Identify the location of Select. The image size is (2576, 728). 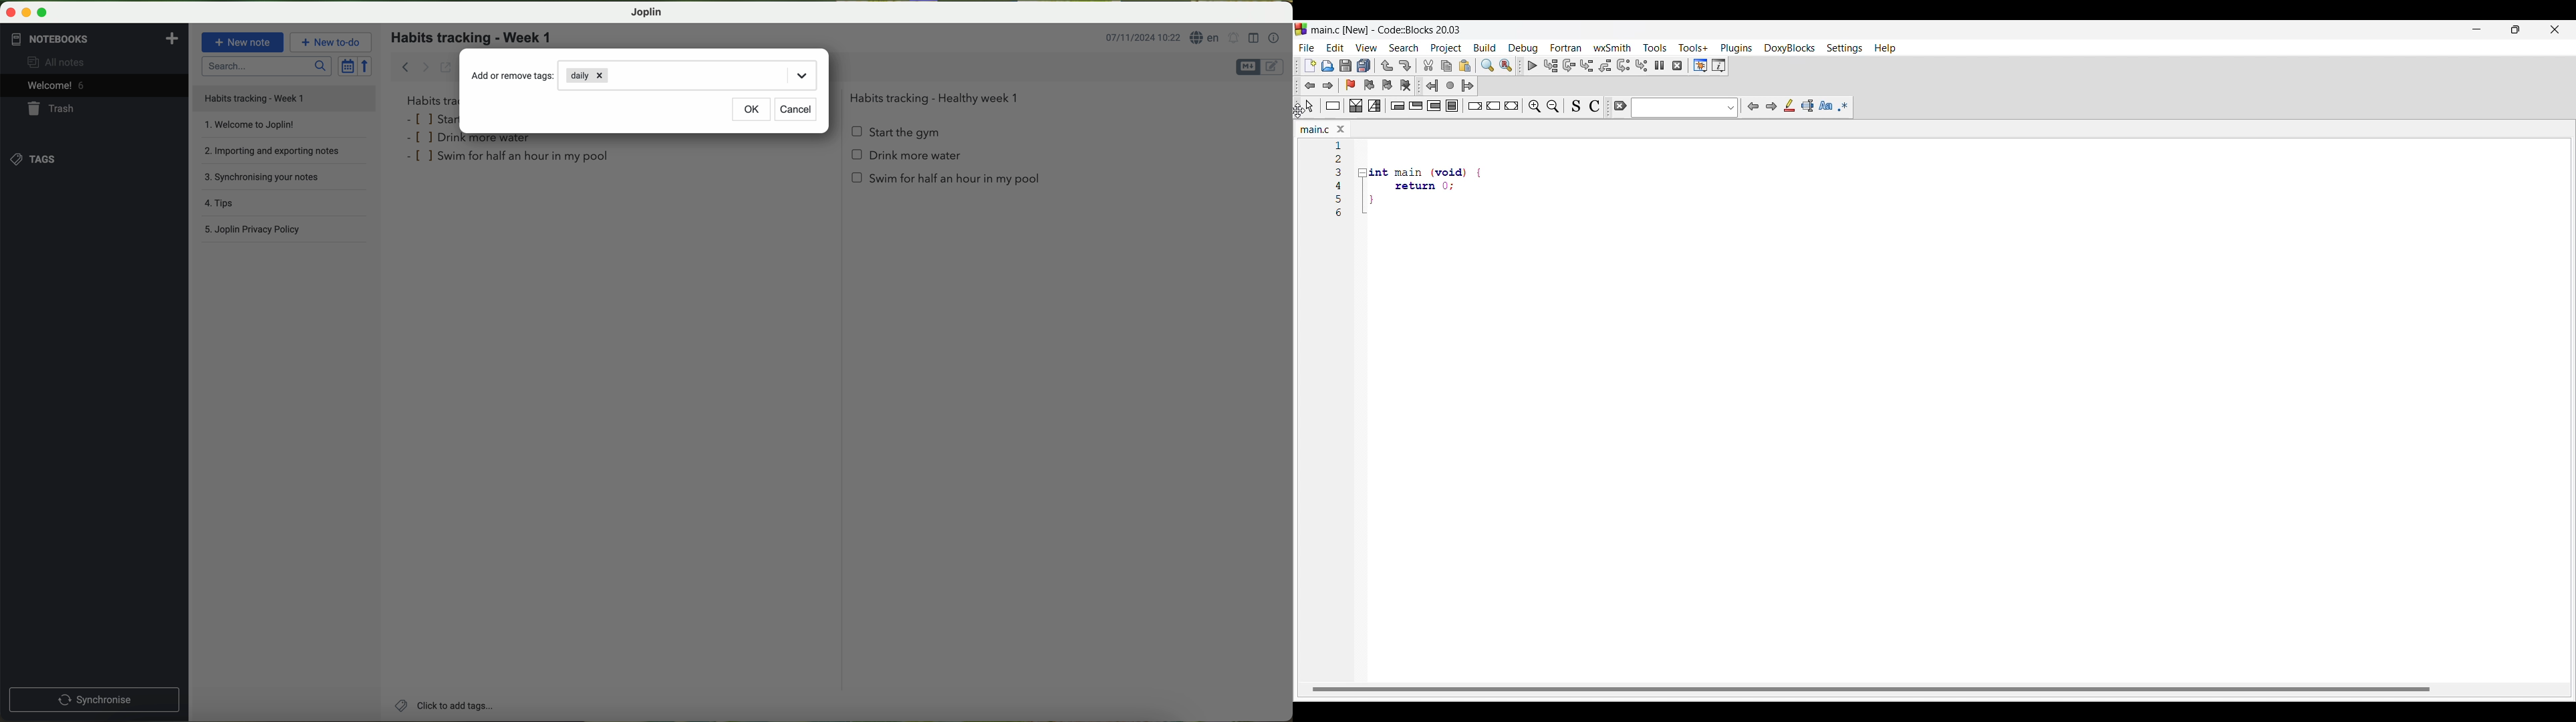
(1311, 106).